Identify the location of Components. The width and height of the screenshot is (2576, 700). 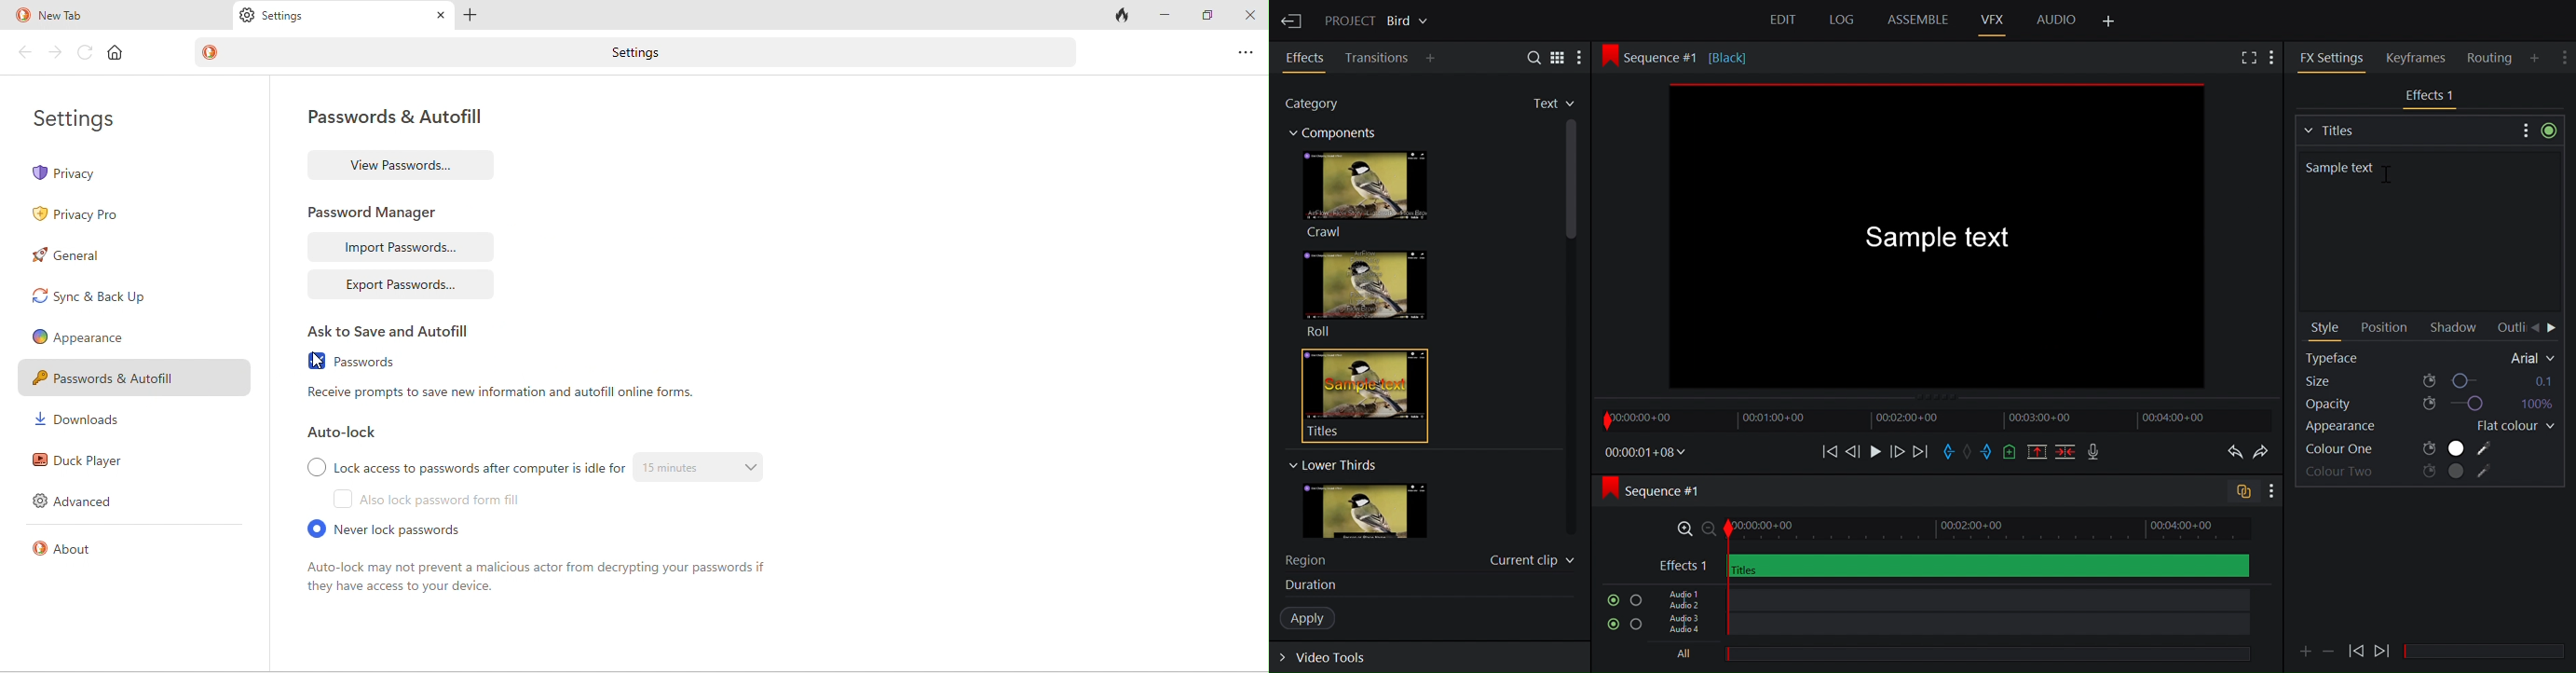
(1339, 135).